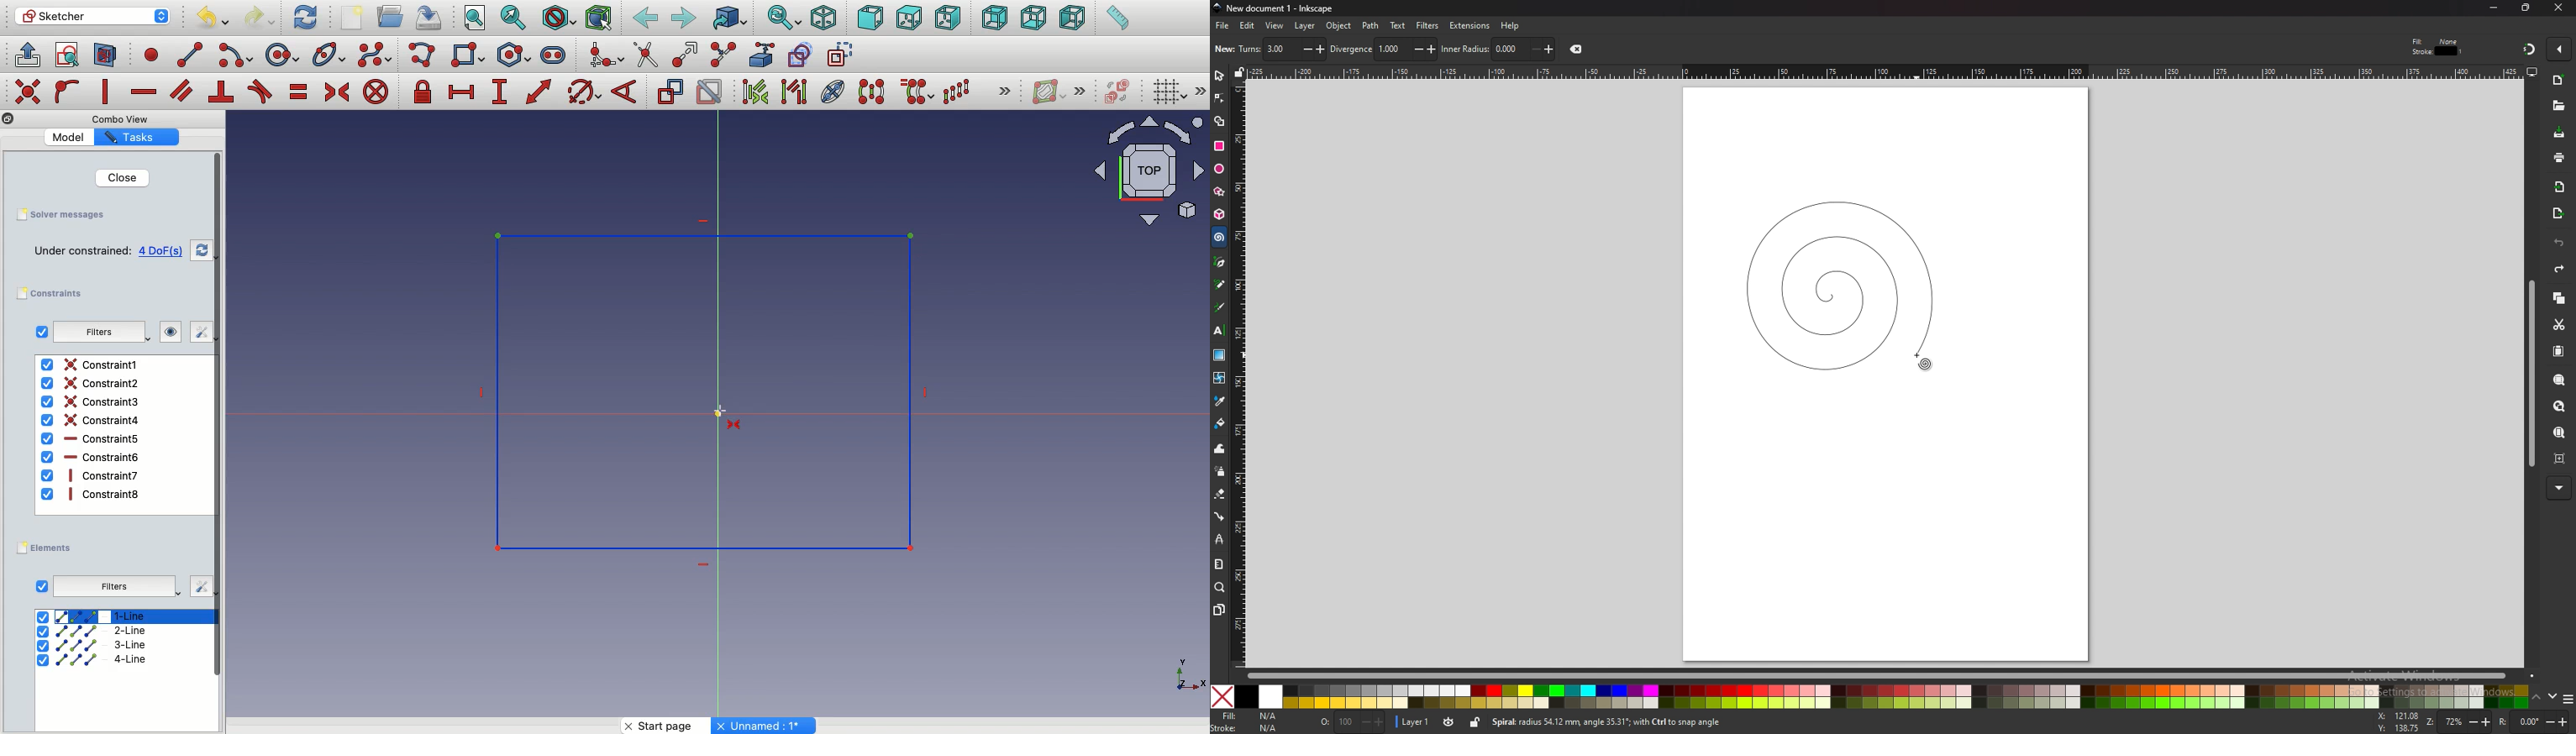 The image size is (2576, 756). Describe the element at coordinates (95, 632) in the screenshot. I see `2-line` at that location.